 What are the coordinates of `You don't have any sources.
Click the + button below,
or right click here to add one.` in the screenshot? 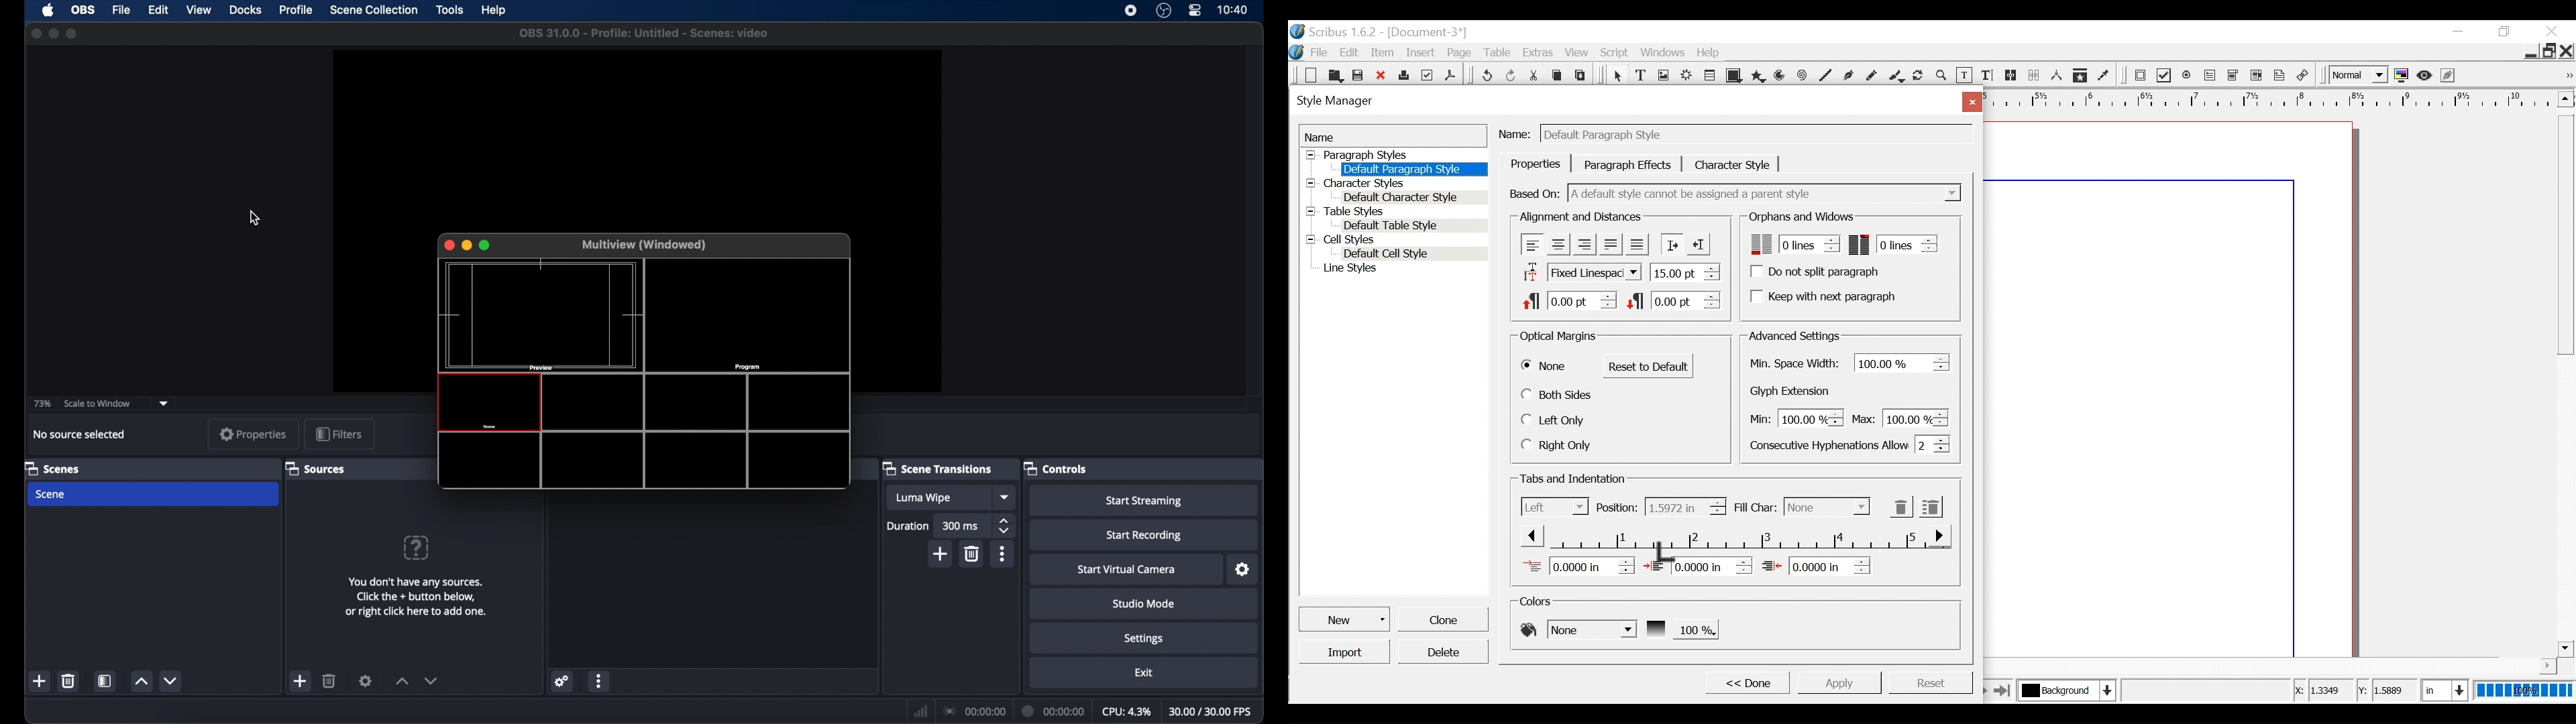 It's located at (417, 593).